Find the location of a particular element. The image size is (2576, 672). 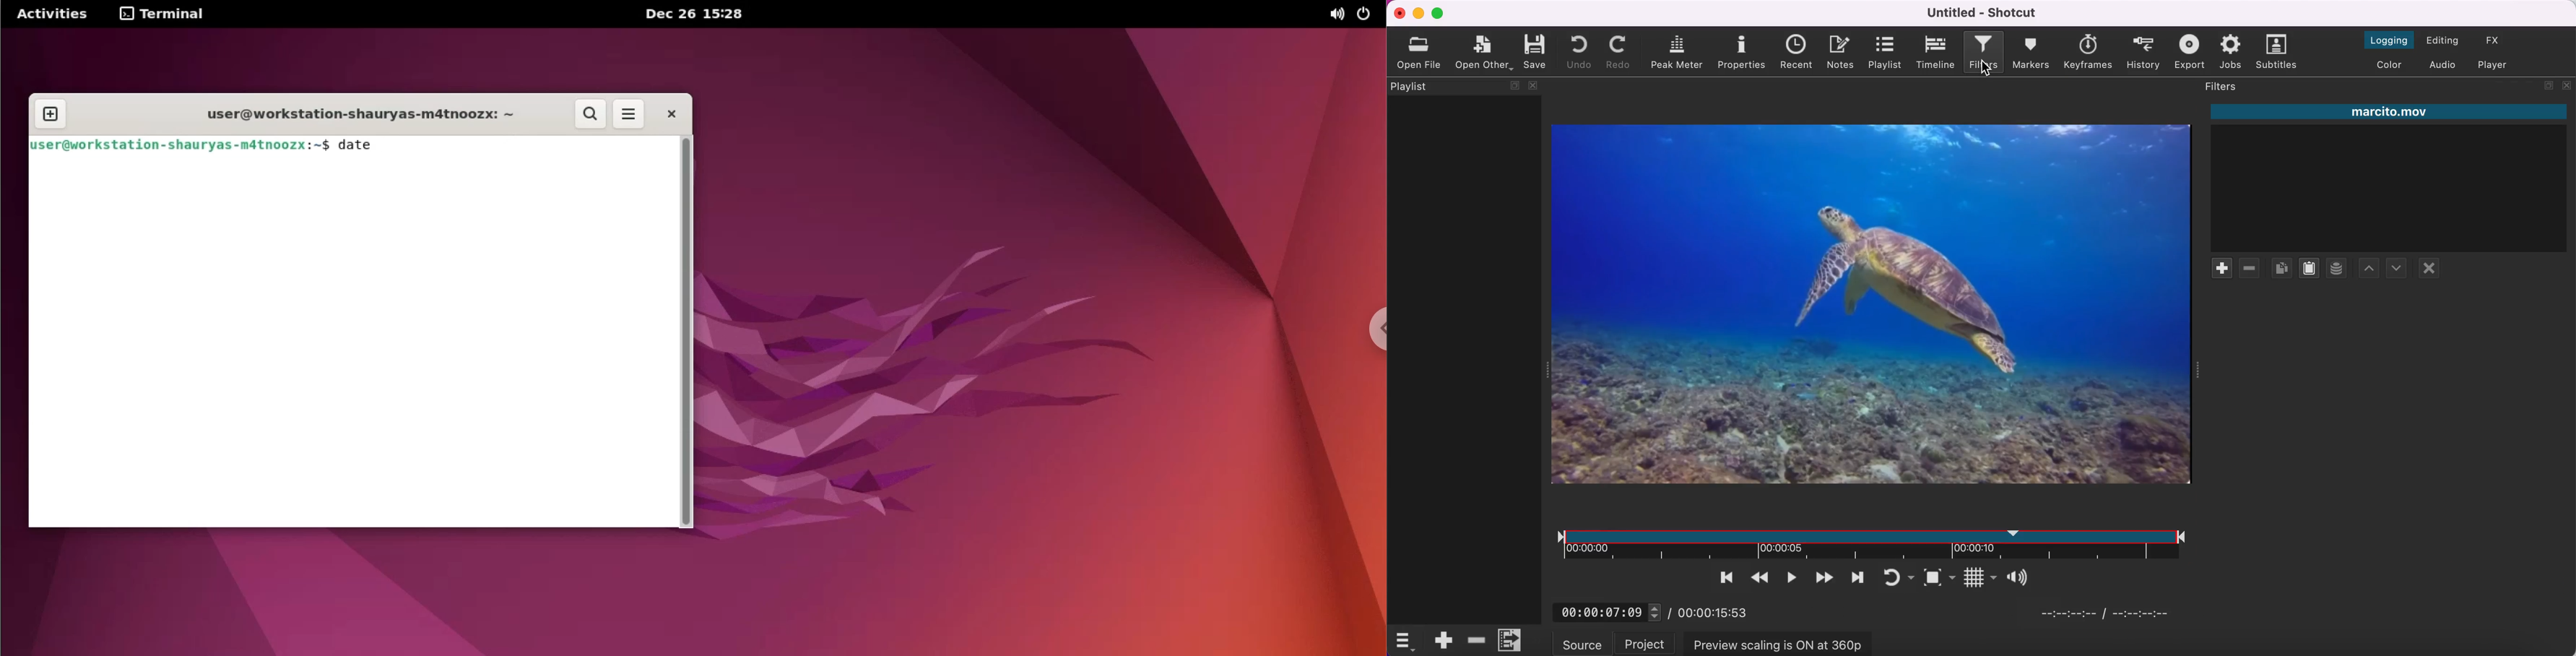

close is located at coordinates (675, 113).